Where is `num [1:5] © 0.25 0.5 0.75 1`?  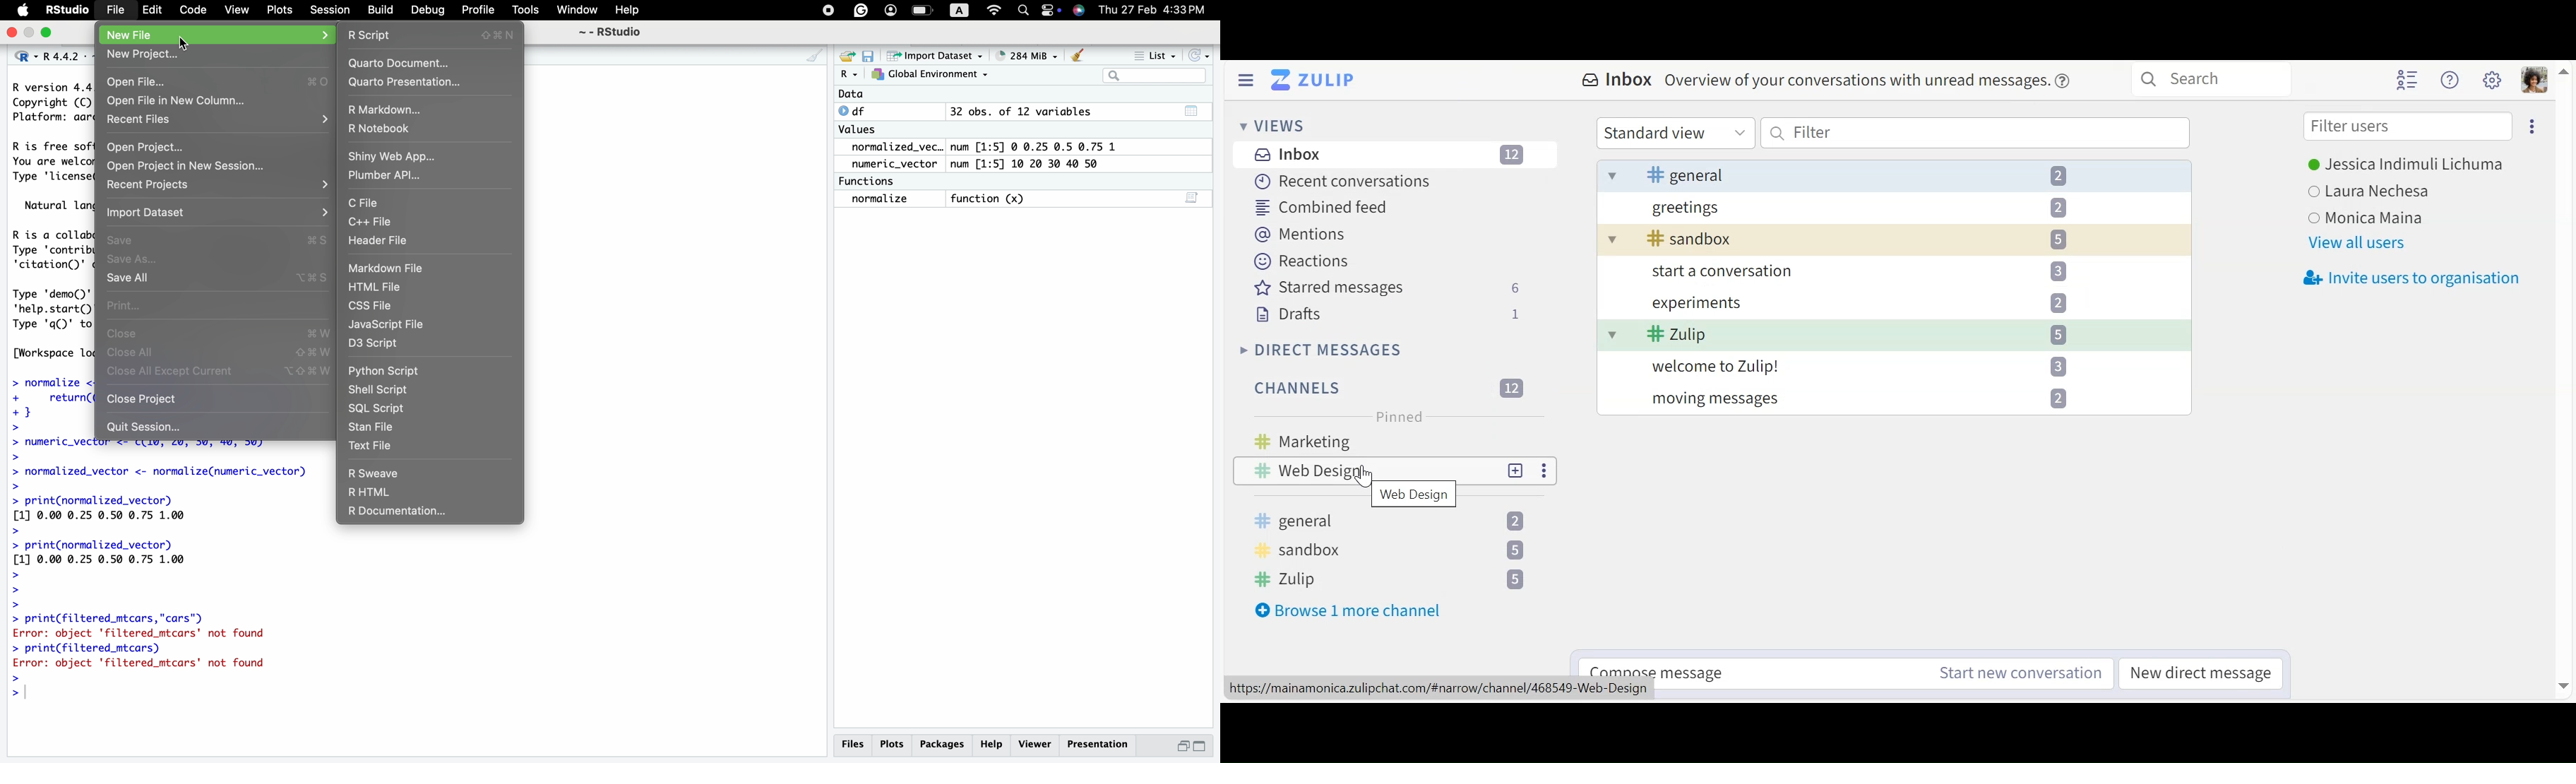
num [1:5] © 0.25 0.5 0.75 1 is located at coordinates (1041, 145).